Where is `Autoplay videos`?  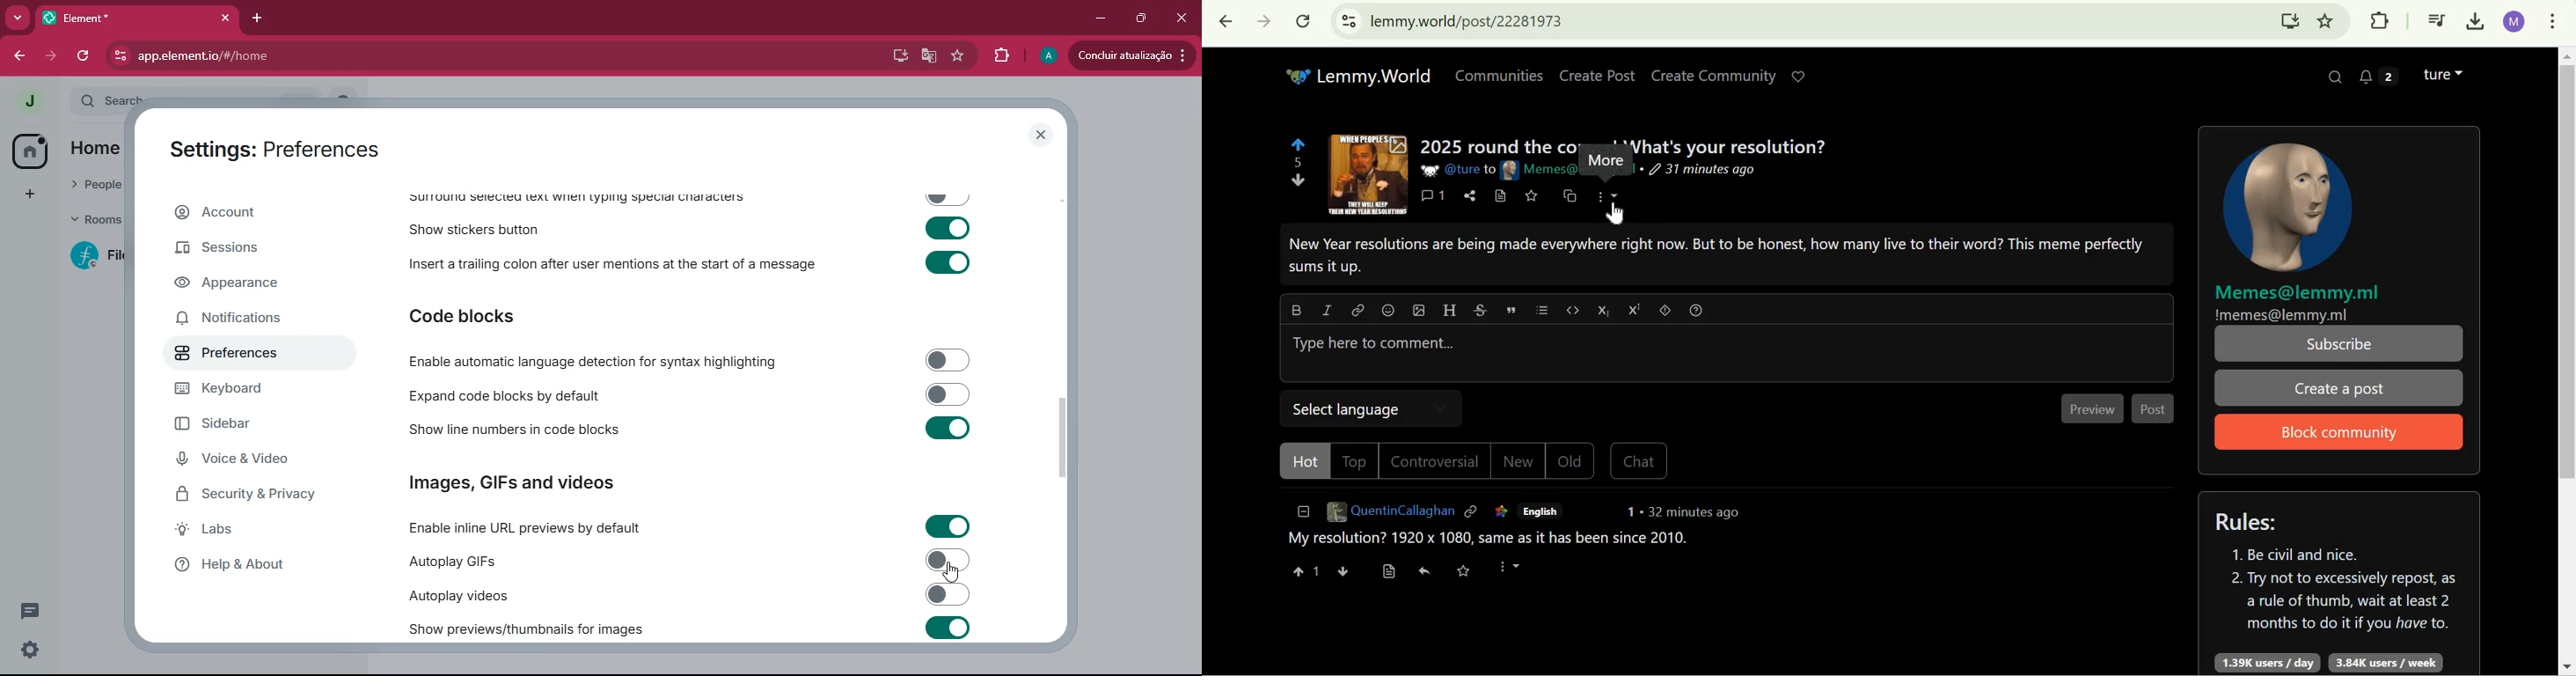 Autoplay videos is located at coordinates (689, 595).